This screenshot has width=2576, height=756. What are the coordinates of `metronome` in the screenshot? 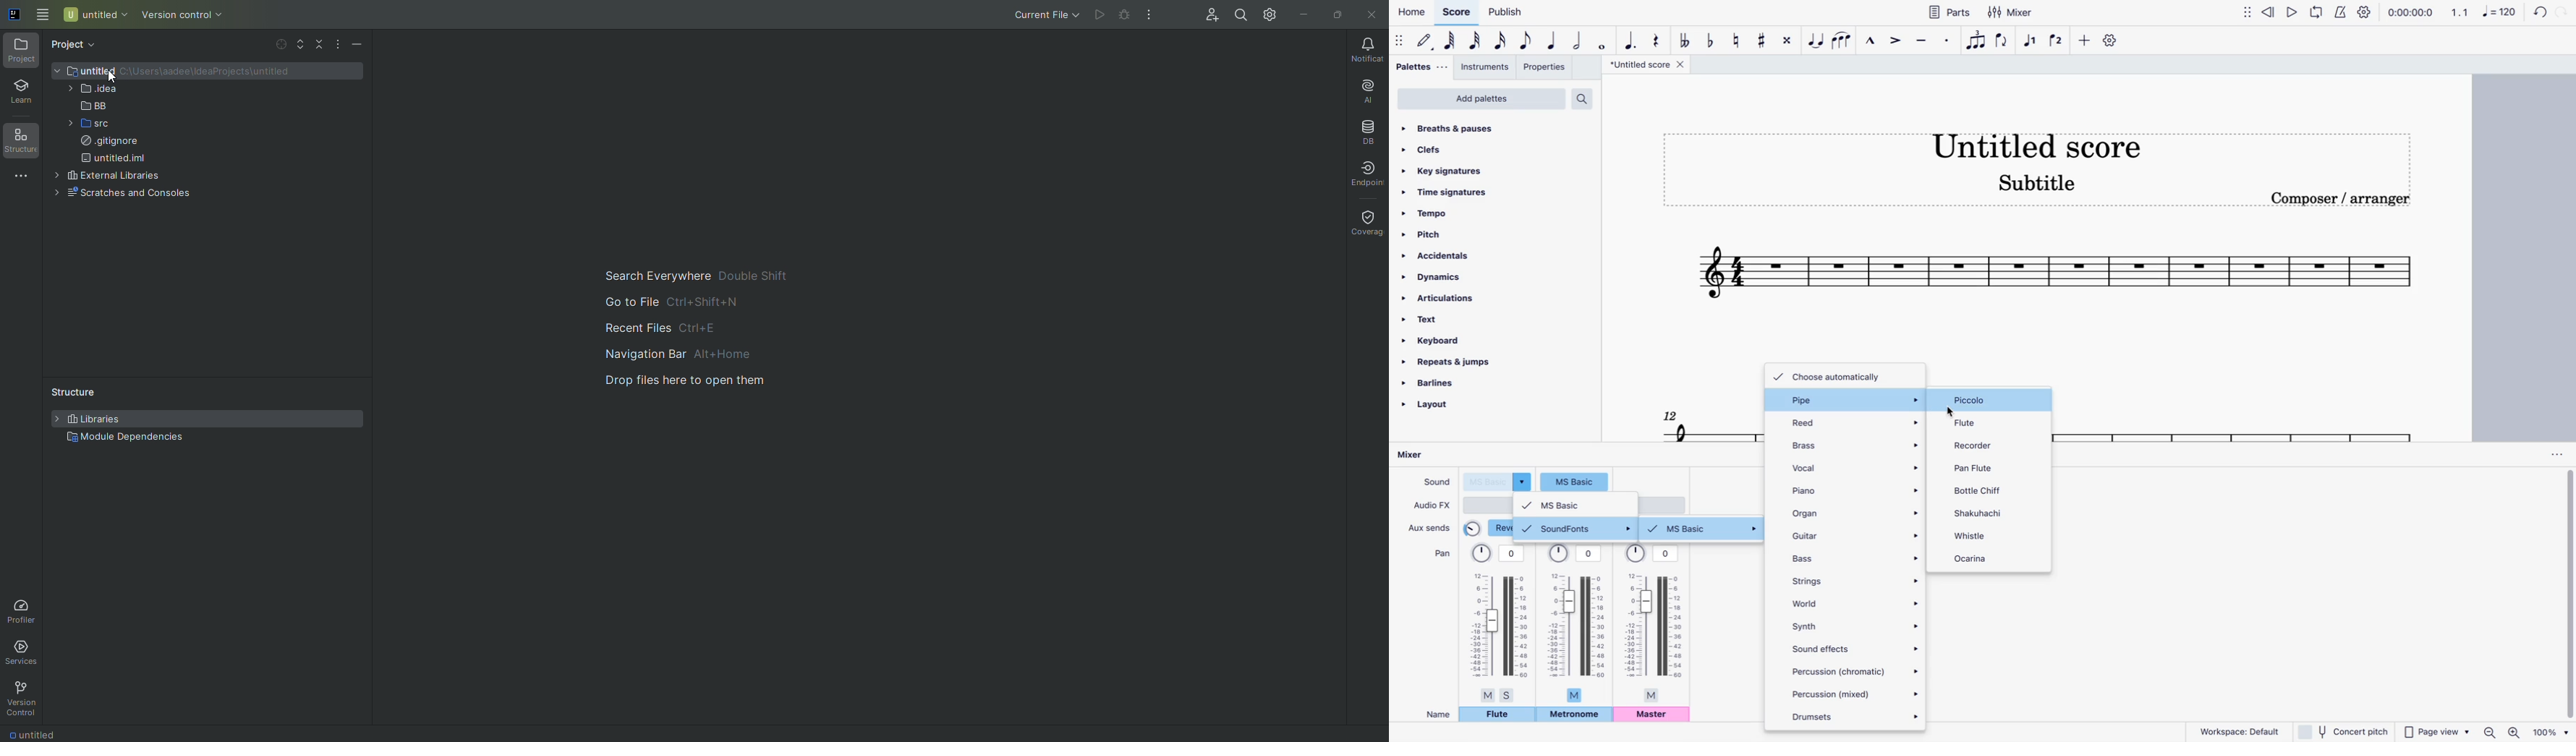 It's located at (2340, 11).